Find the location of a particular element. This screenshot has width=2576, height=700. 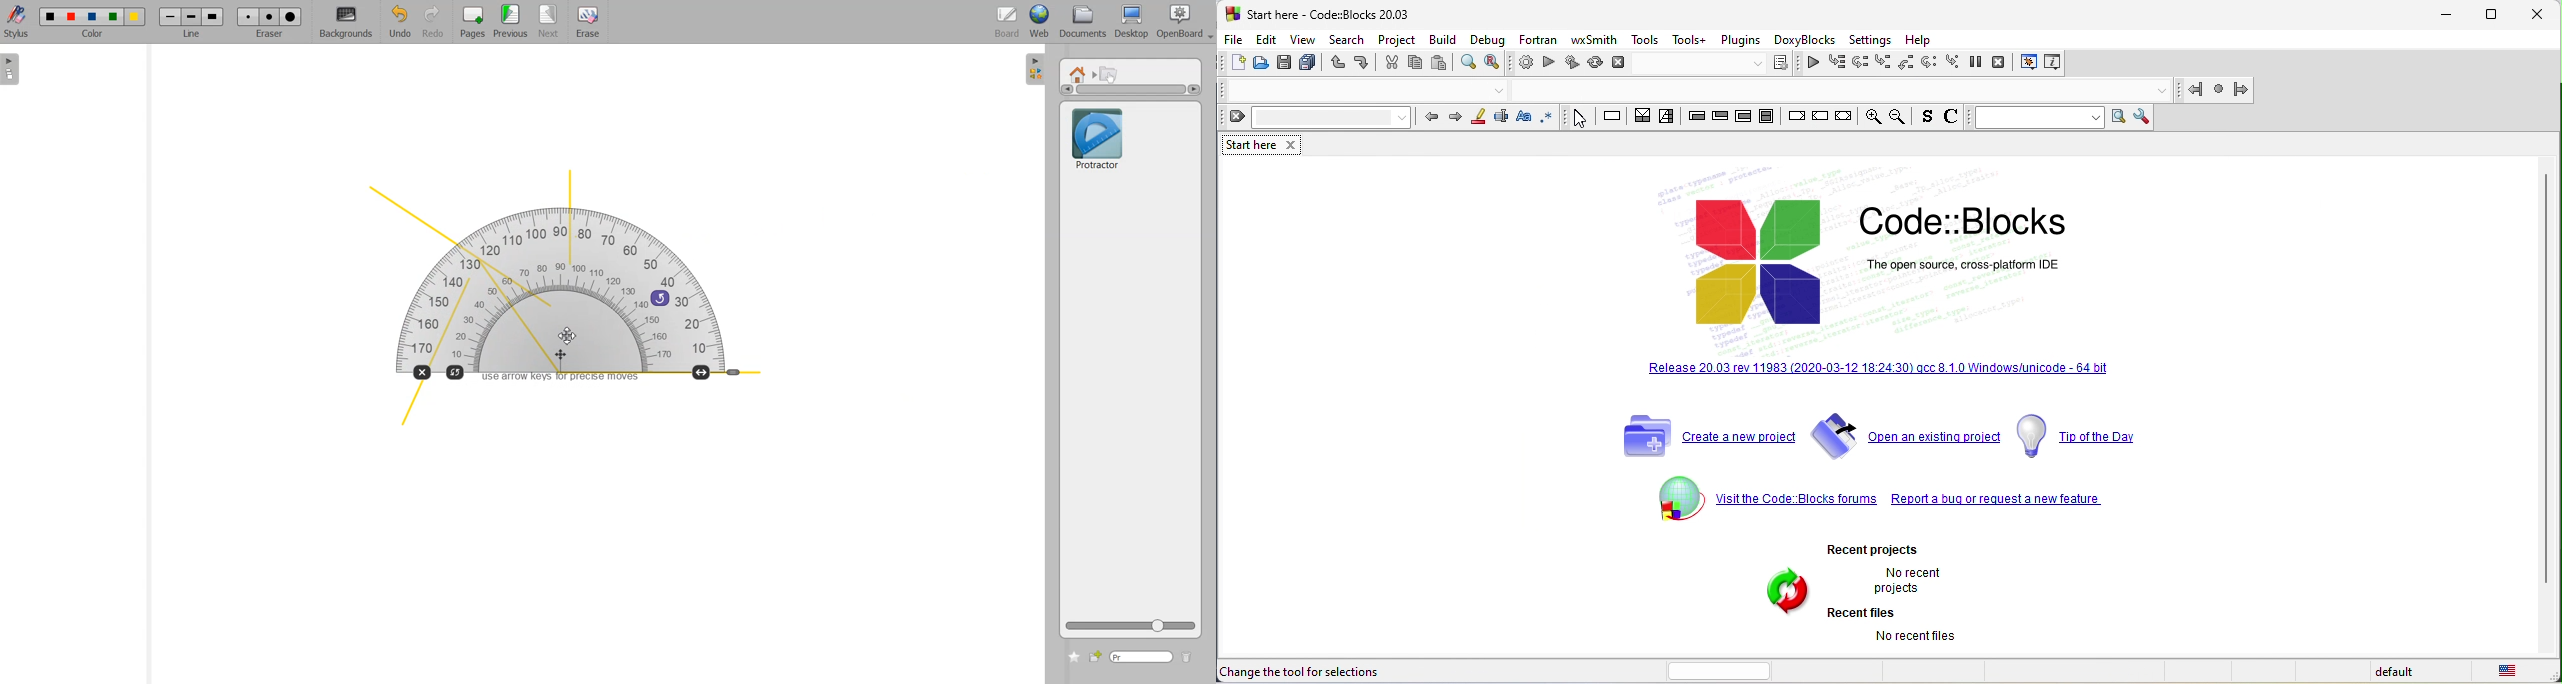

vertical scroll bar is located at coordinates (2545, 382).